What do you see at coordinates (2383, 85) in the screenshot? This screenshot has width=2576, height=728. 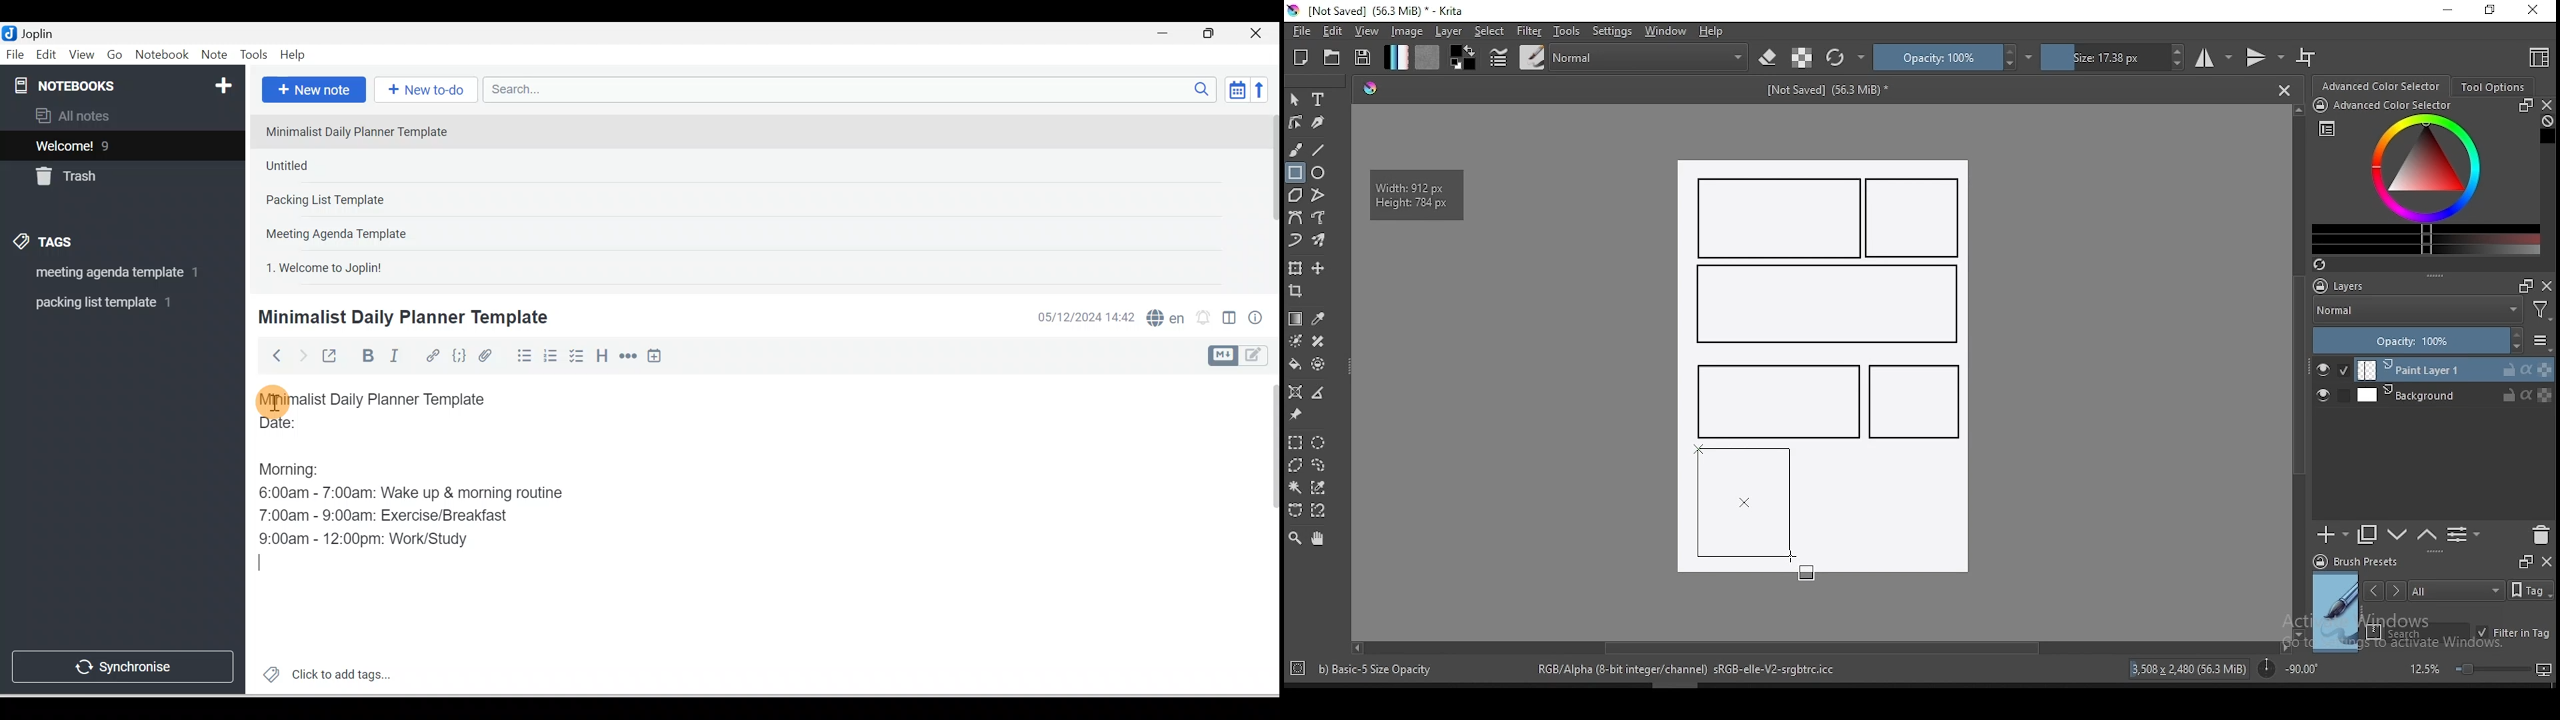 I see `advance color selector` at bounding box center [2383, 85].